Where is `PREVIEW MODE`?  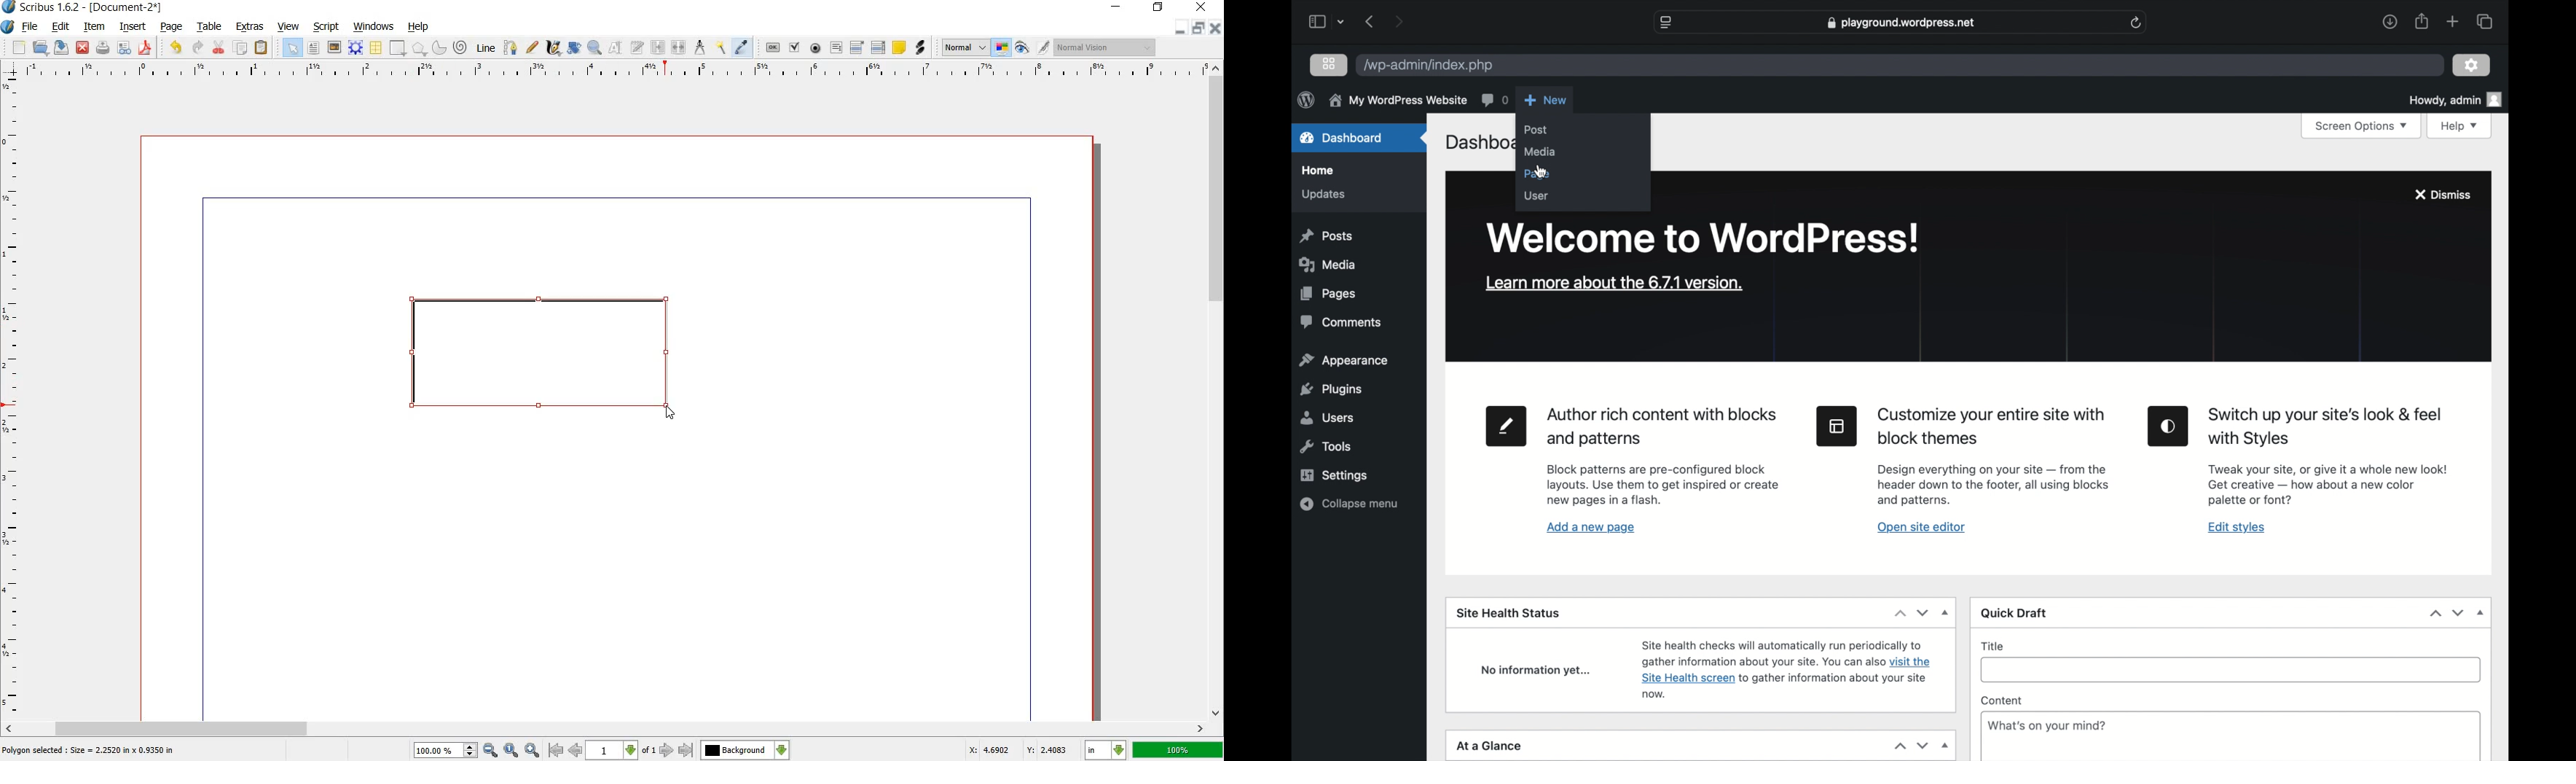
PREVIEW MODE is located at coordinates (1023, 48).